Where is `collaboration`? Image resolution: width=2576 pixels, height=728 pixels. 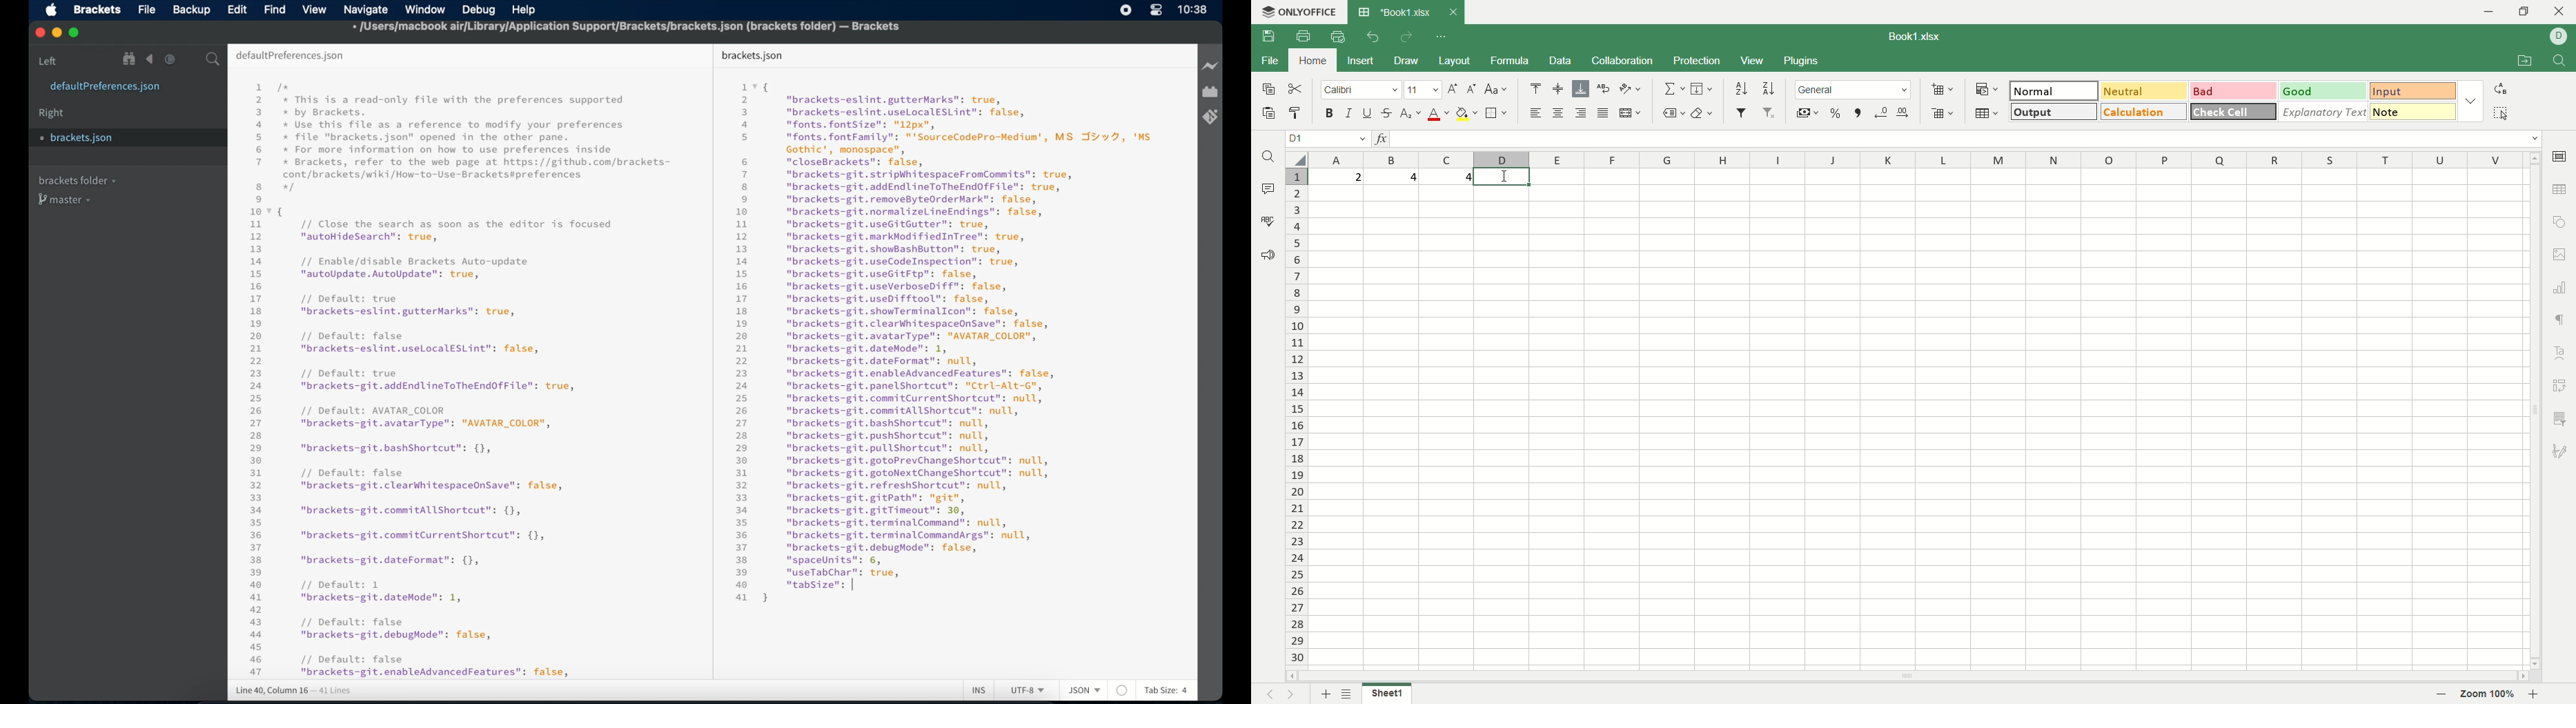
collaboration is located at coordinates (1624, 60).